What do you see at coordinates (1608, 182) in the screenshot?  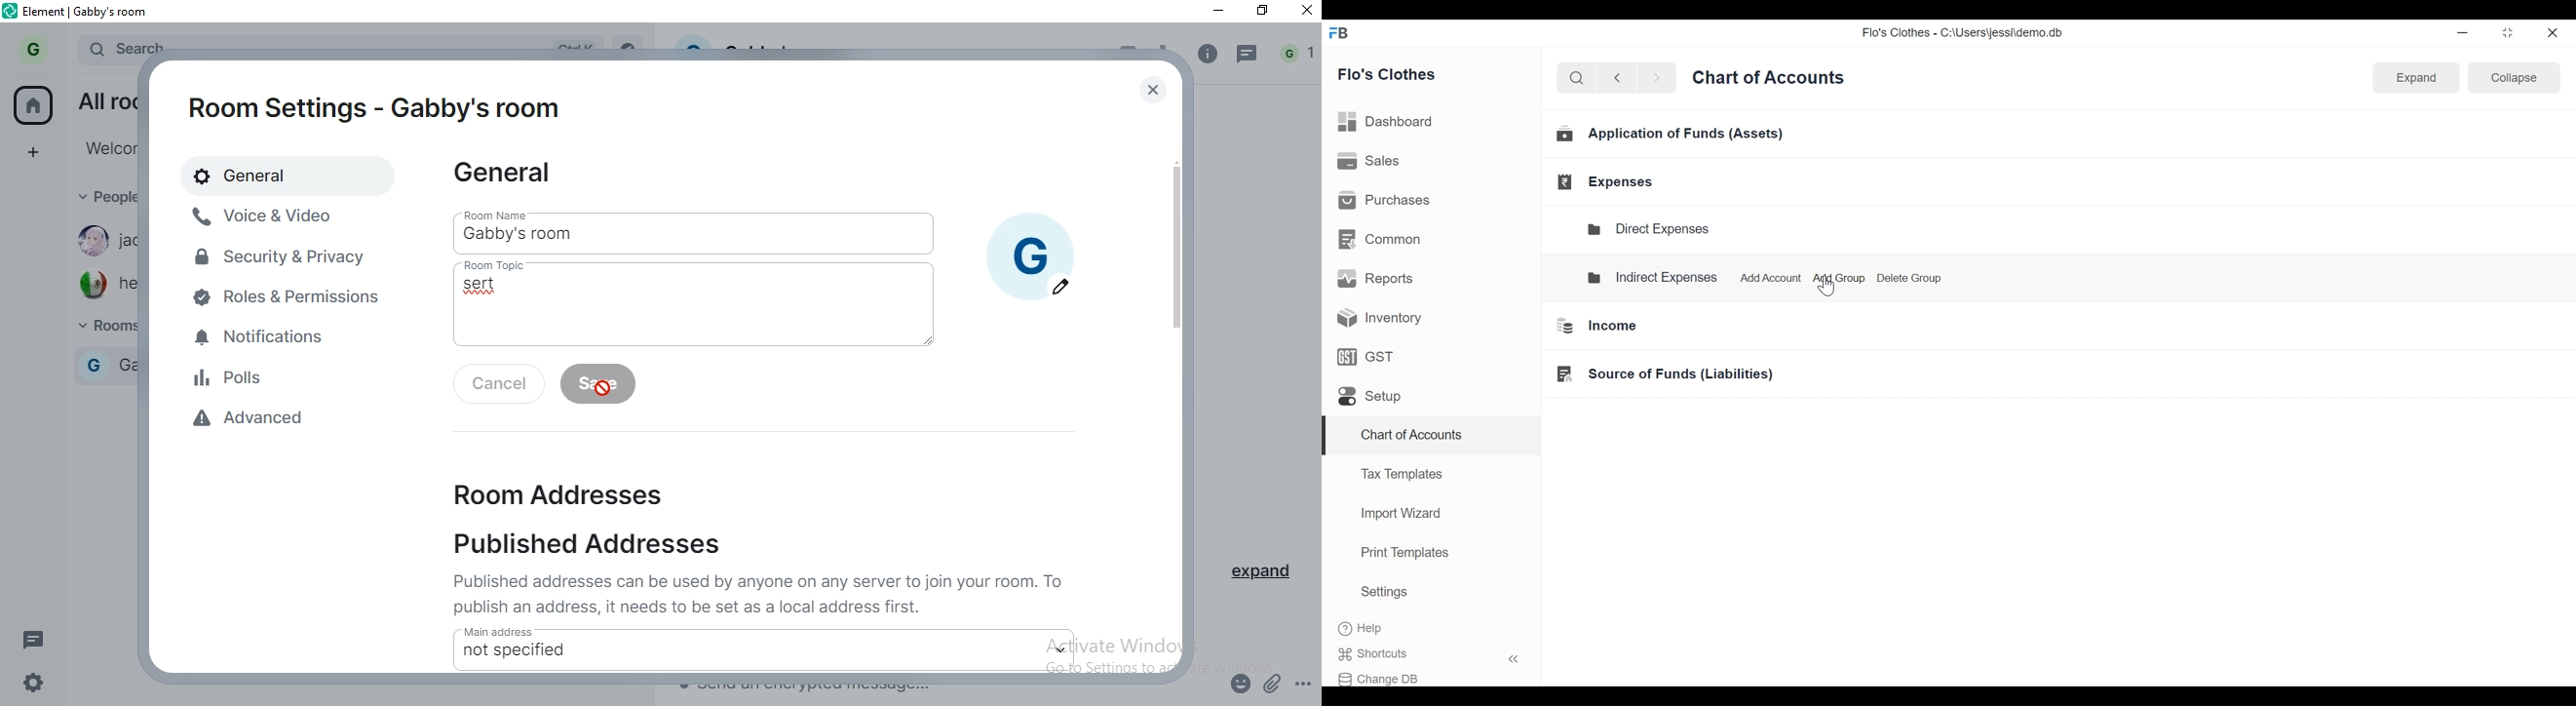 I see `Expenses` at bounding box center [1608, 182].